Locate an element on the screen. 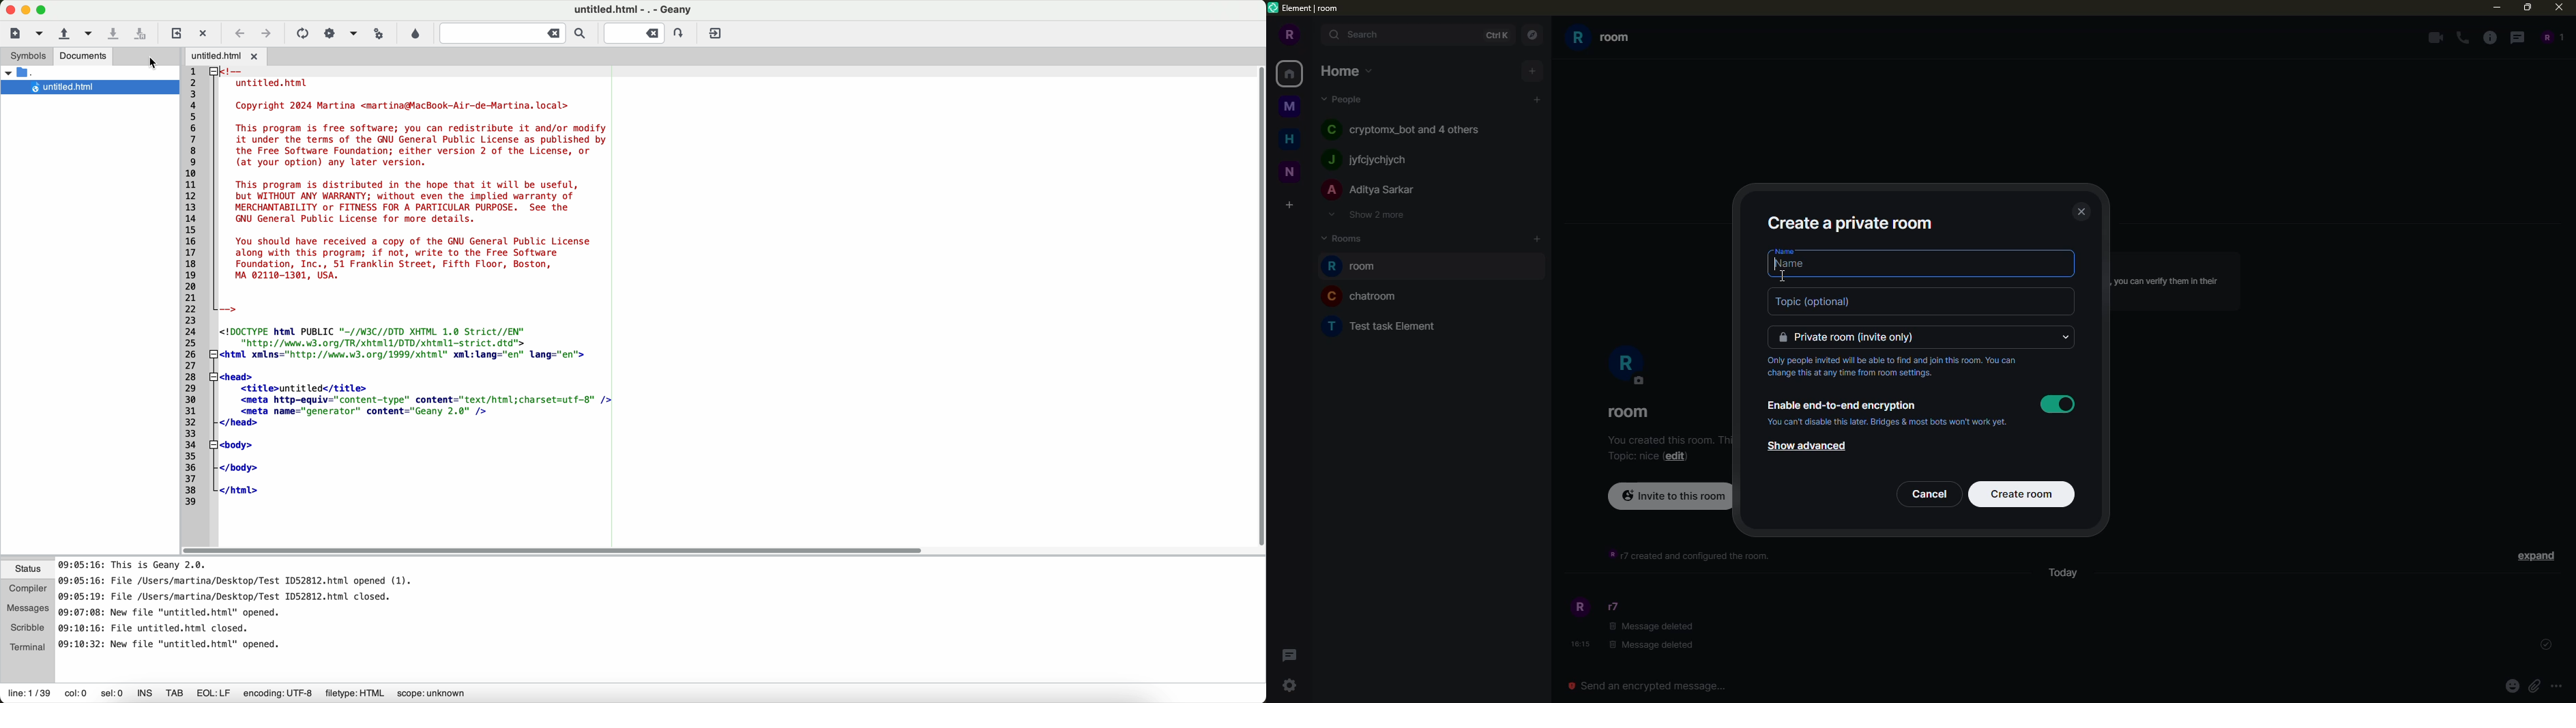  name is located at coordinates (1786, 251).